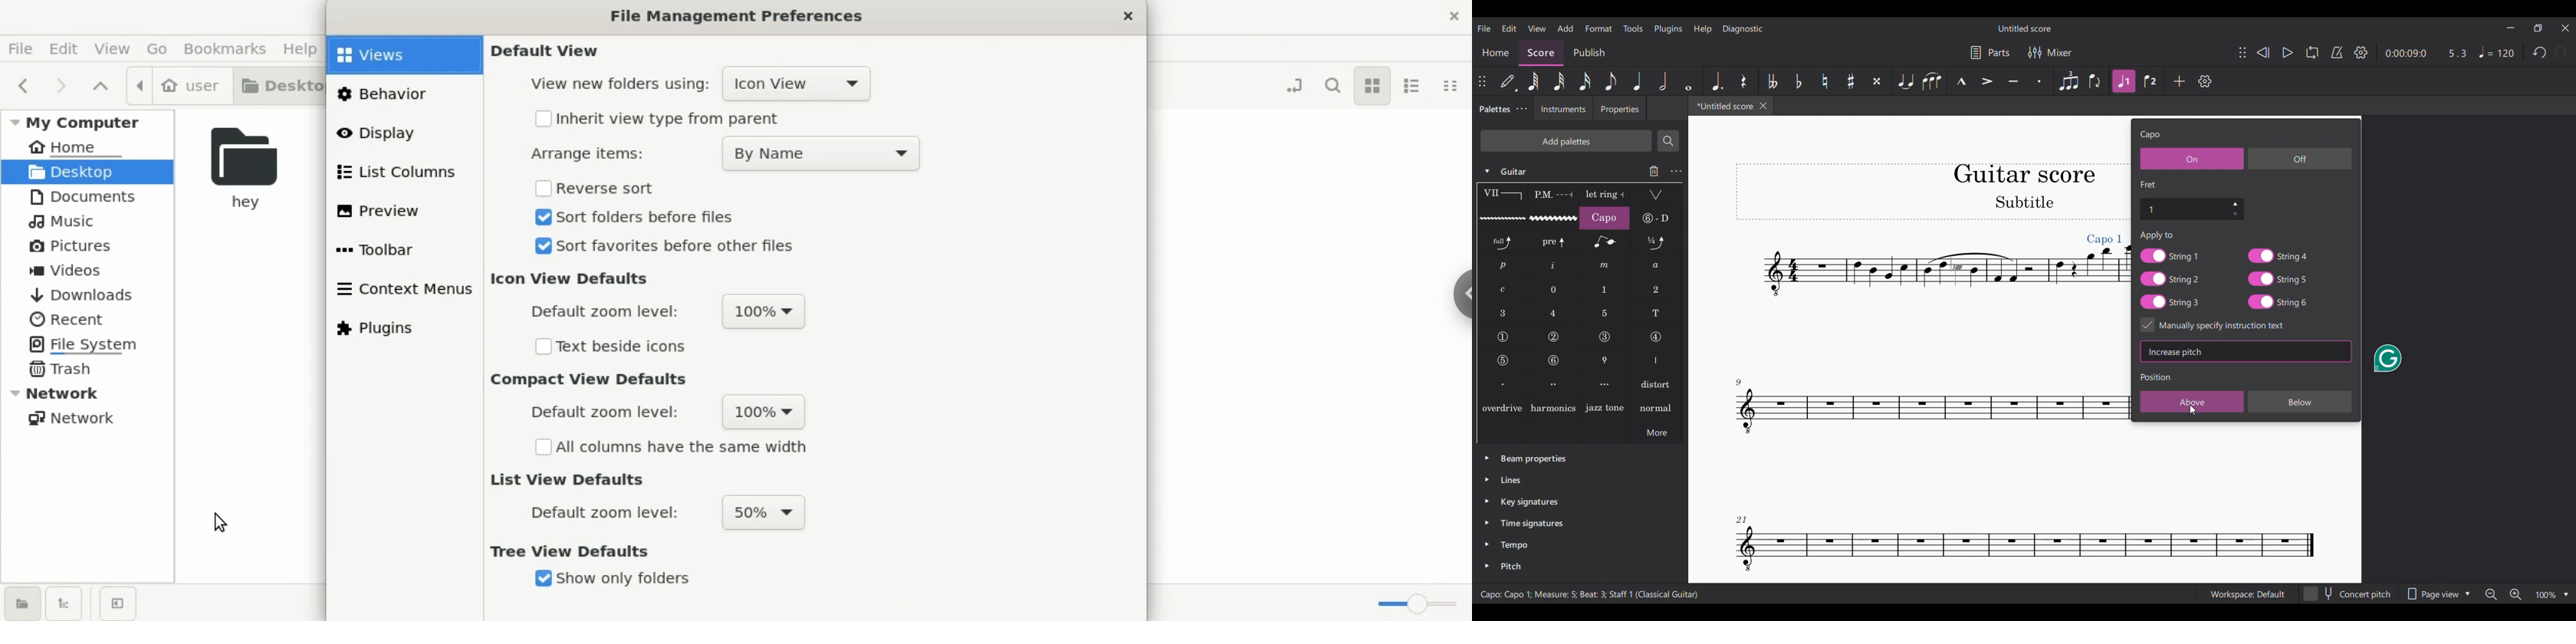 This screenshot has height=644, width=2576. Describe the element at coordinates (1764, 106) in the screenshot. I see `Close tab` at that location.